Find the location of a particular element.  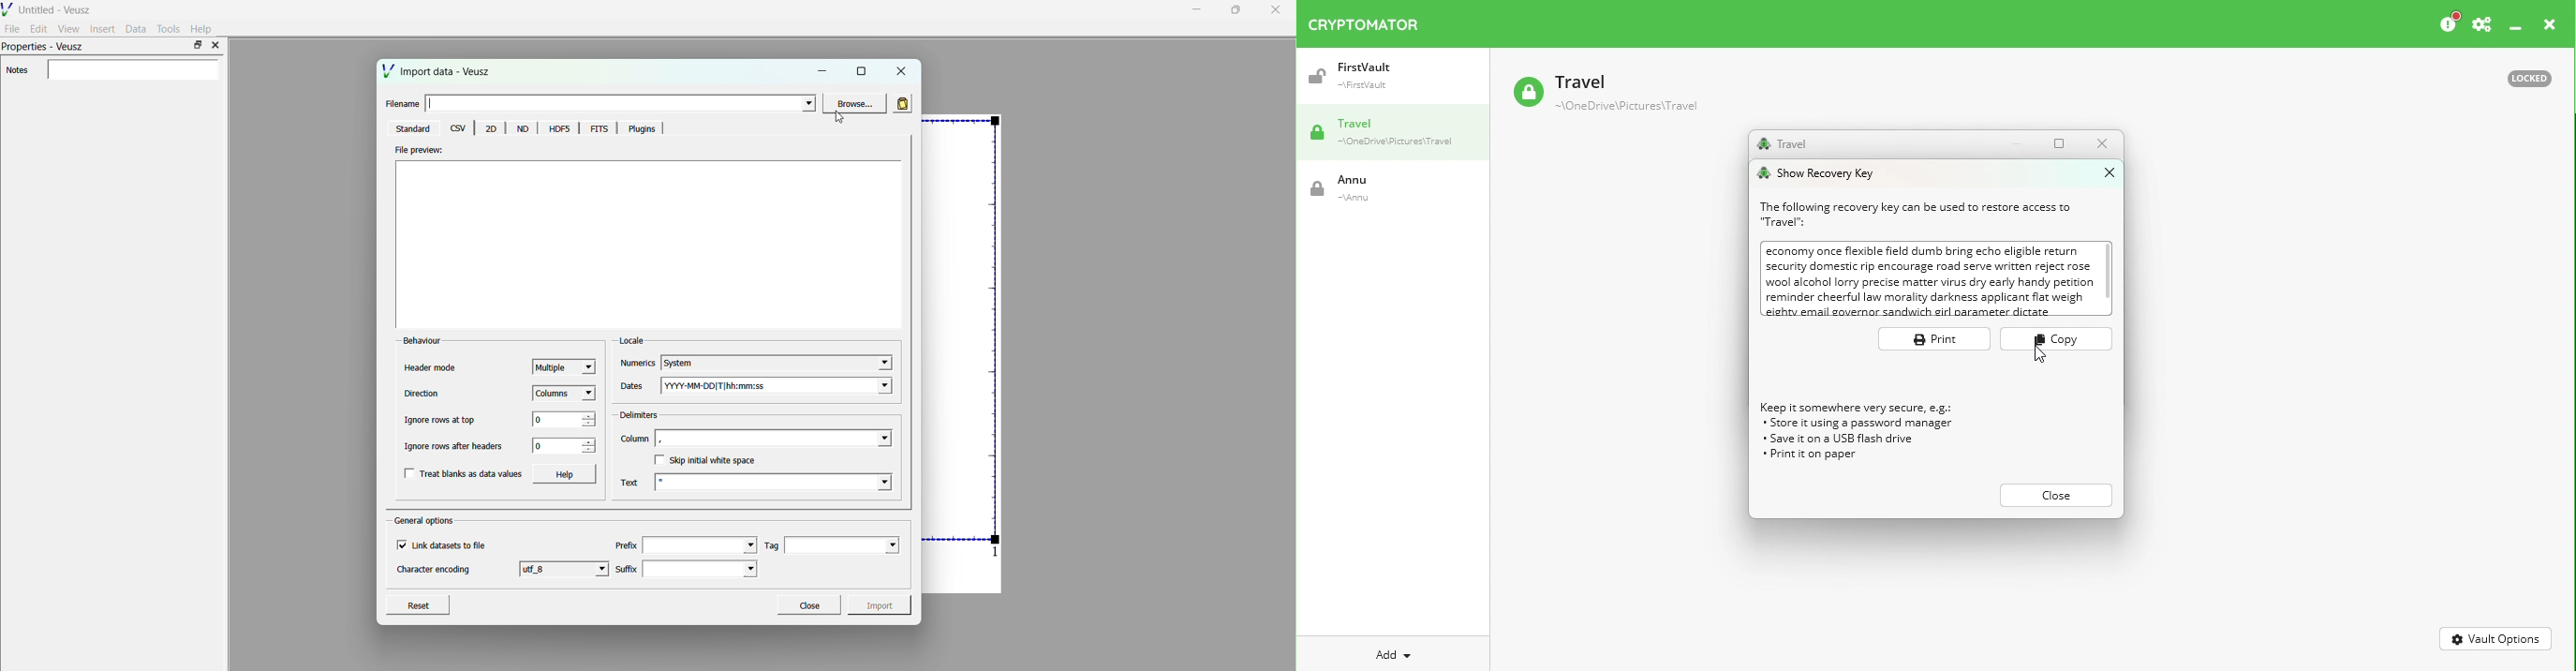

cursor is located at coordinates (842, 117).